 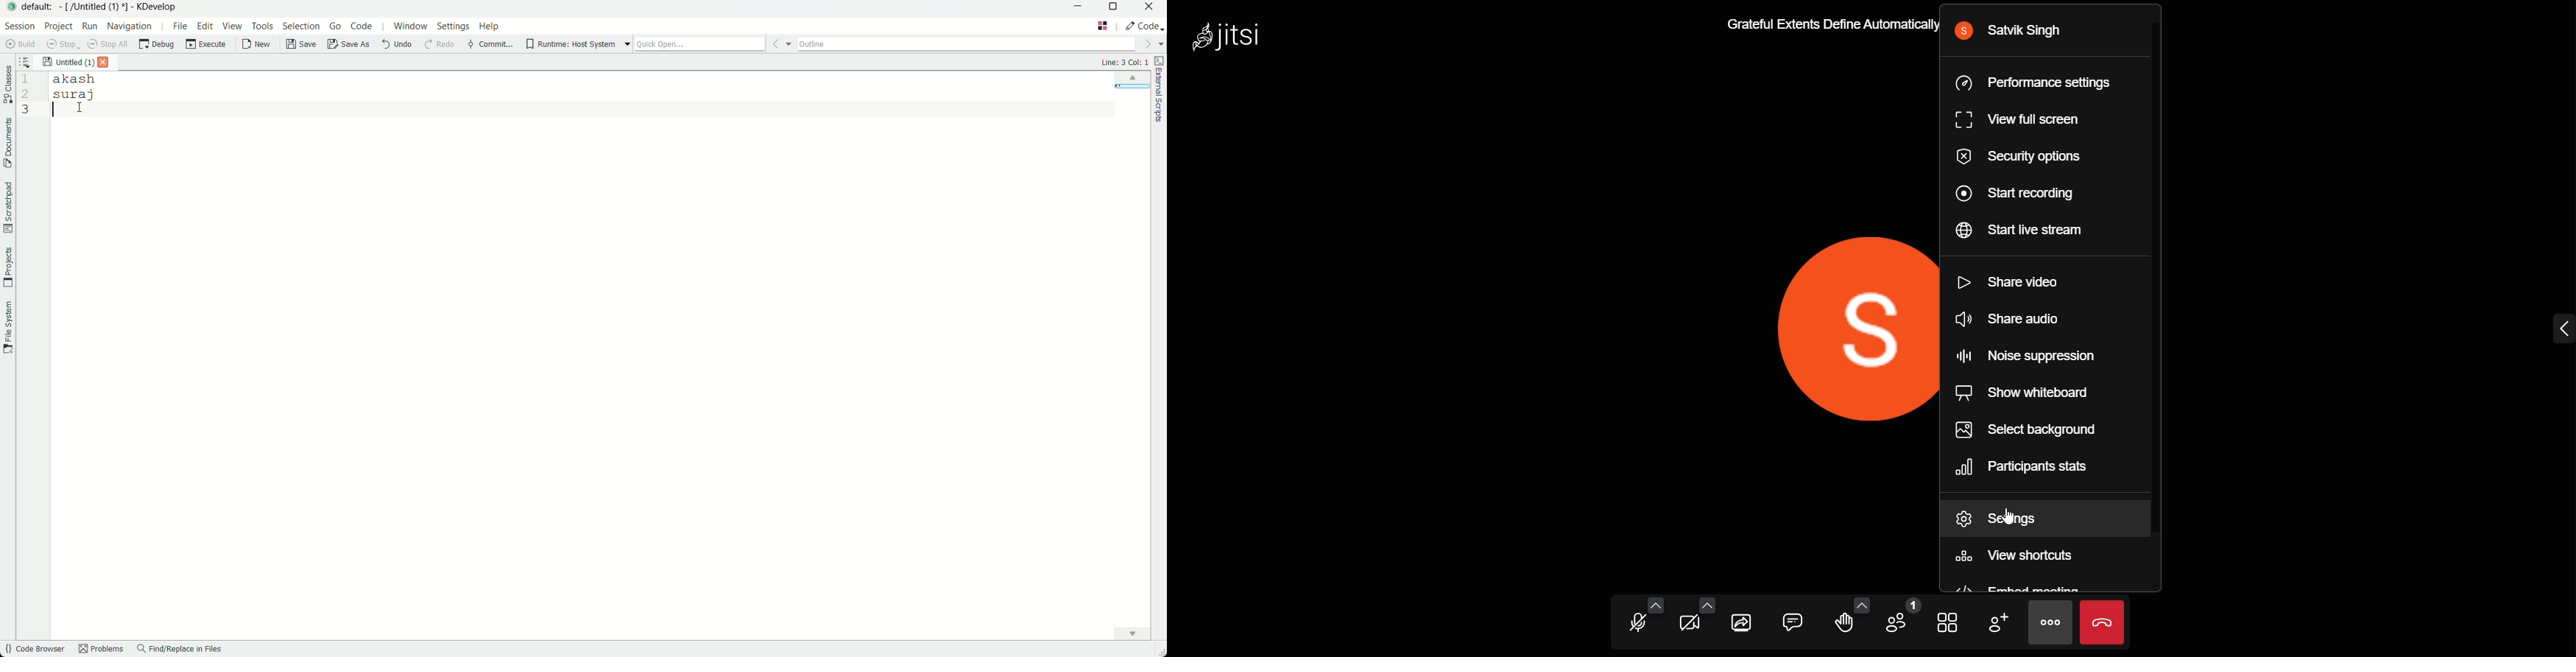 I want to click on expand, so click(x=2557, y=326).